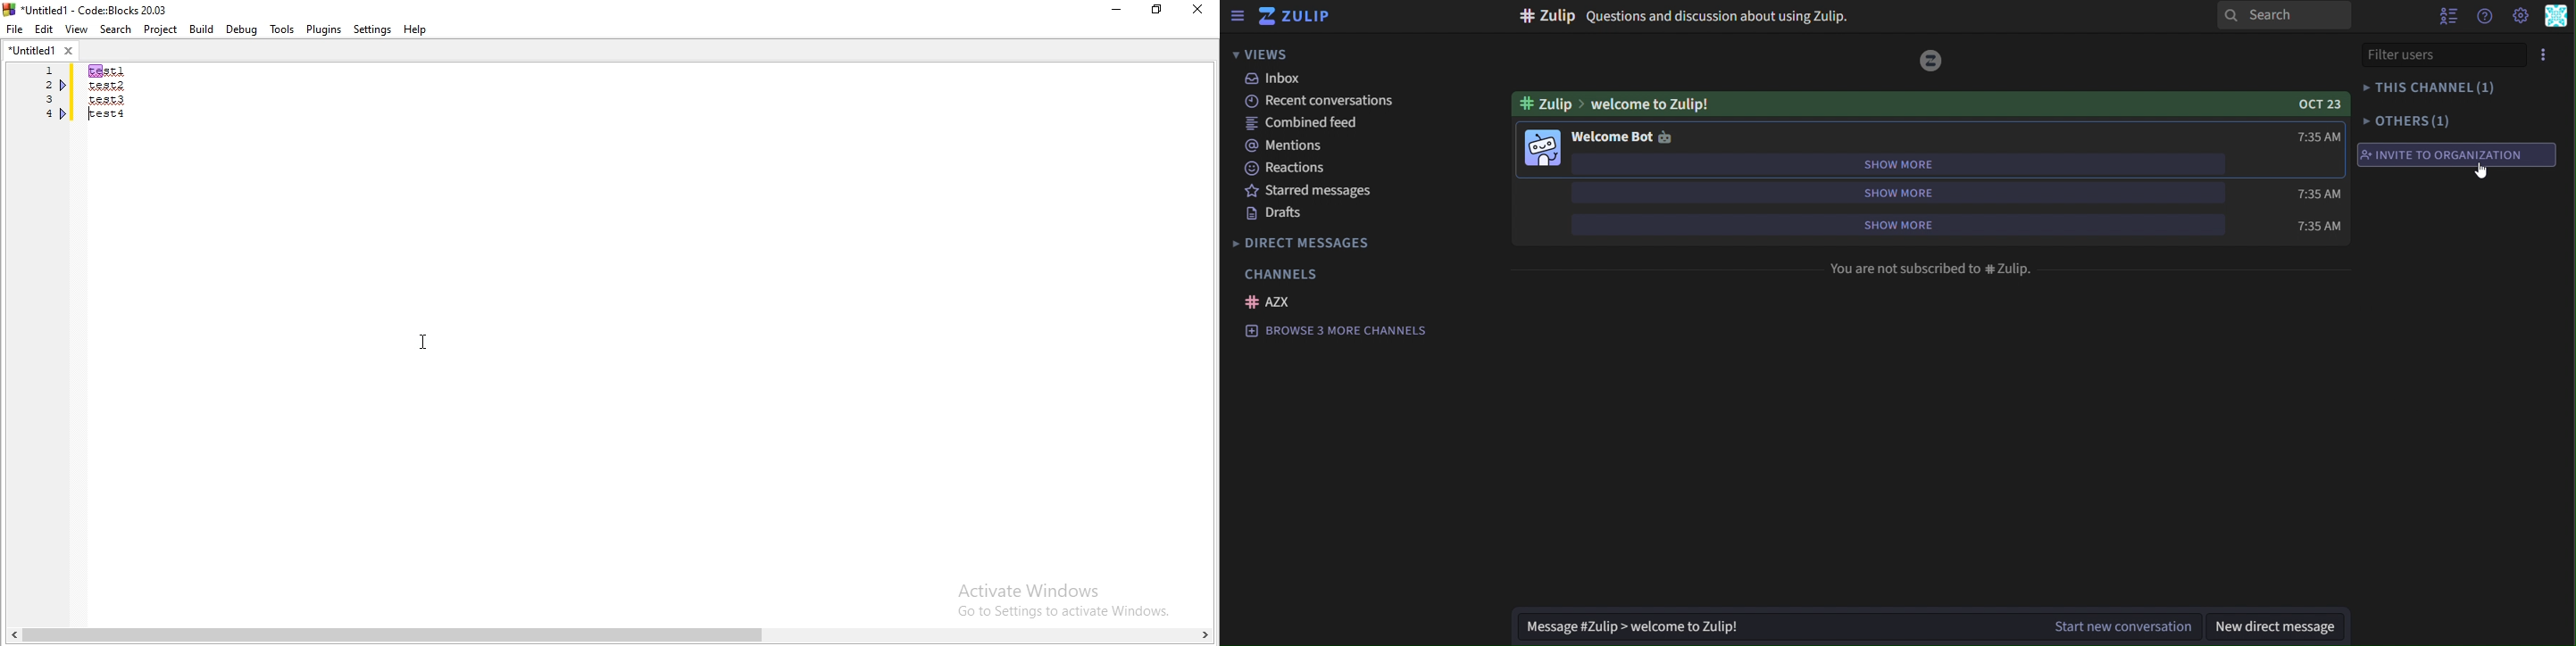 The height and width of the screenshot is (672, 2576). What do you see at coordinates (92, 114) in the screenshot?
I see `text cursor` at bounding box center [92, 114].